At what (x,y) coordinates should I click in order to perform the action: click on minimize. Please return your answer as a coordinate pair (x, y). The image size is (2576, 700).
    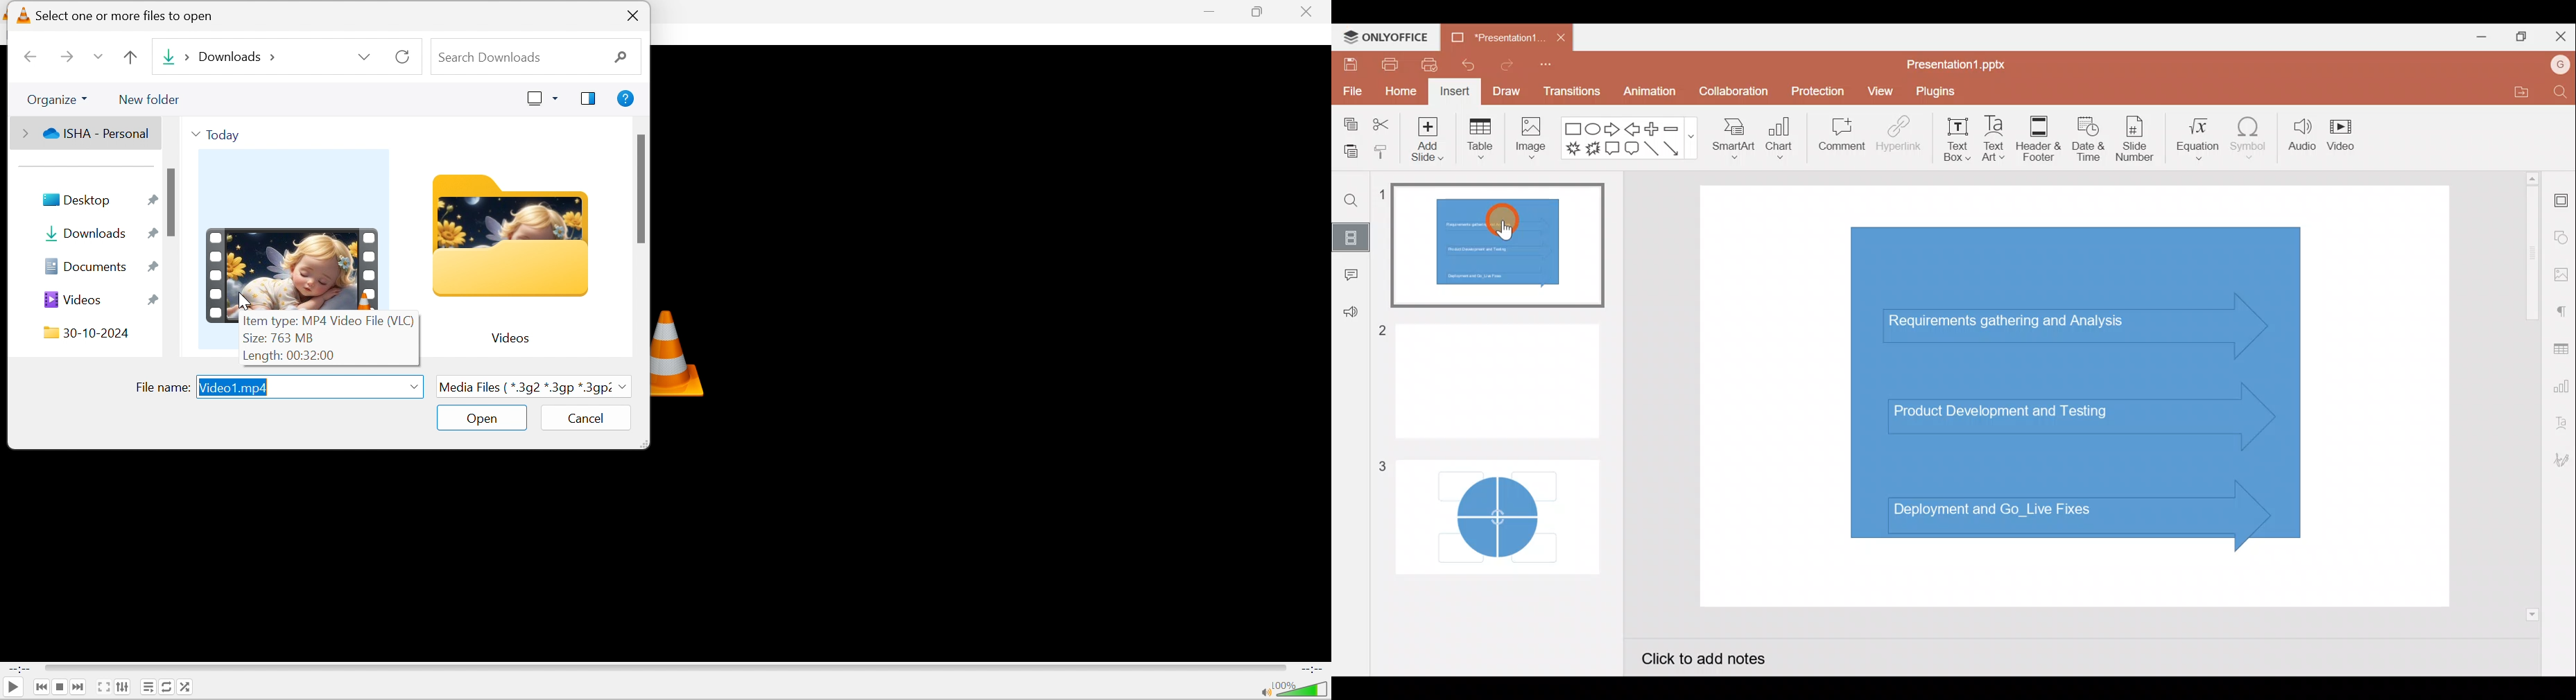
    Looking at the image, I should click on (1207, 9).